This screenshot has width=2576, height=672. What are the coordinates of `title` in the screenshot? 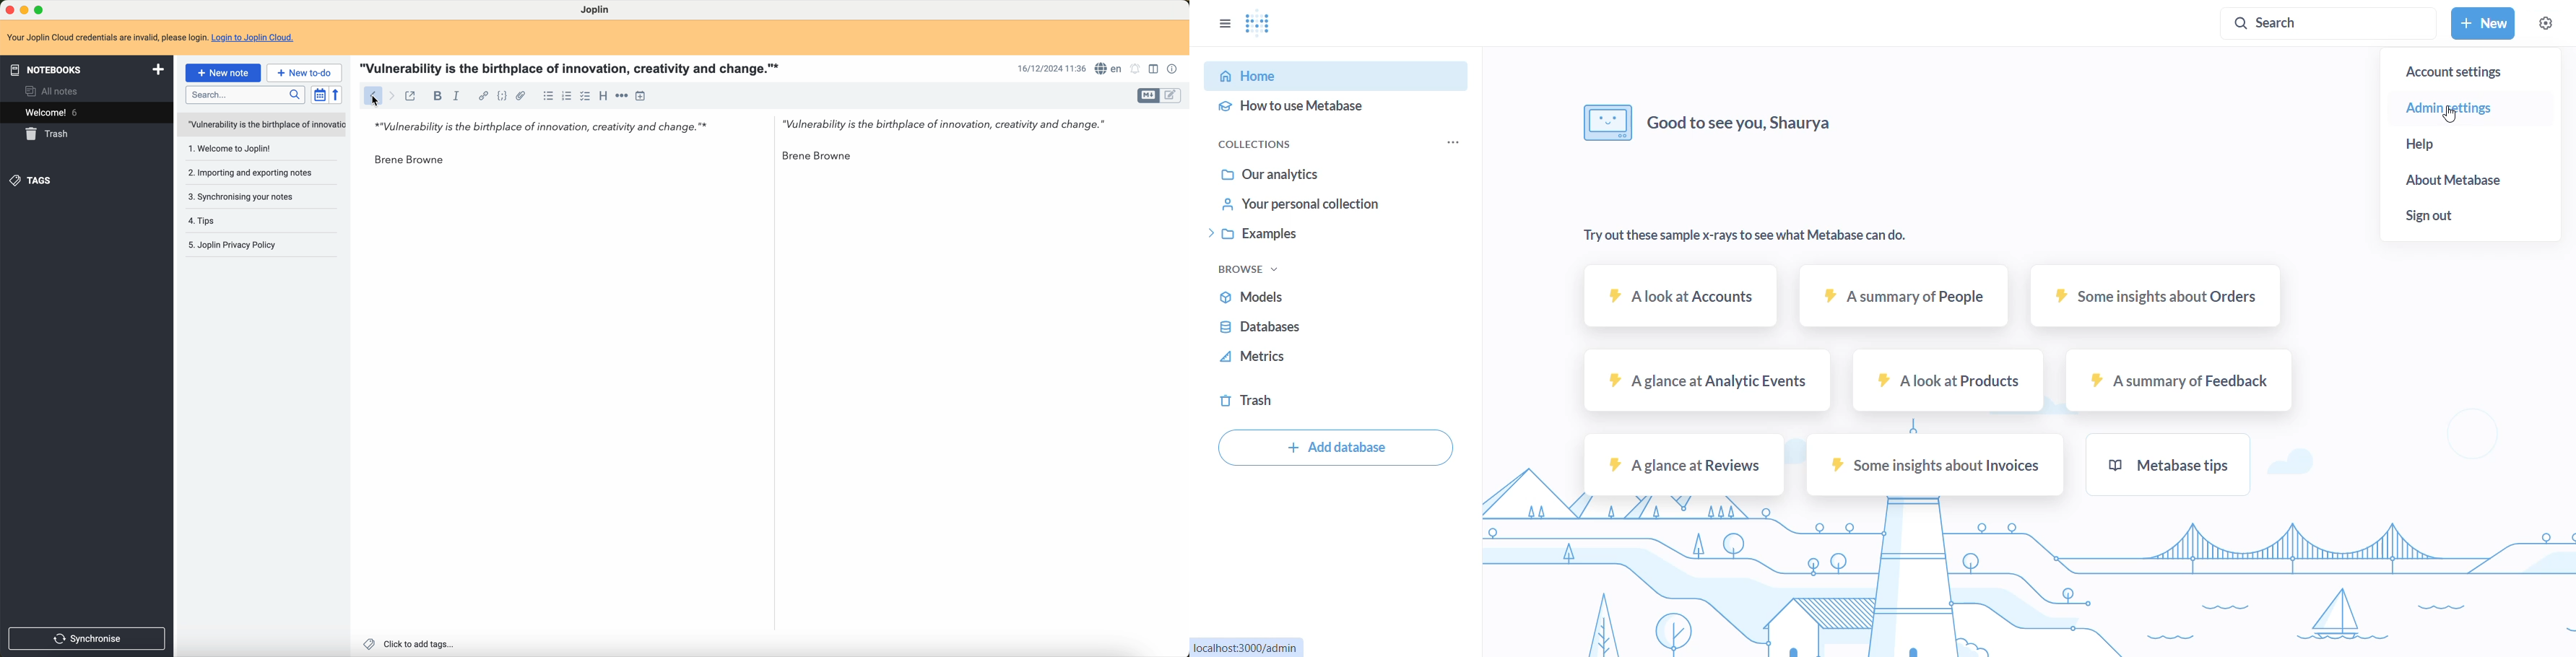 It's located at (573, 69).